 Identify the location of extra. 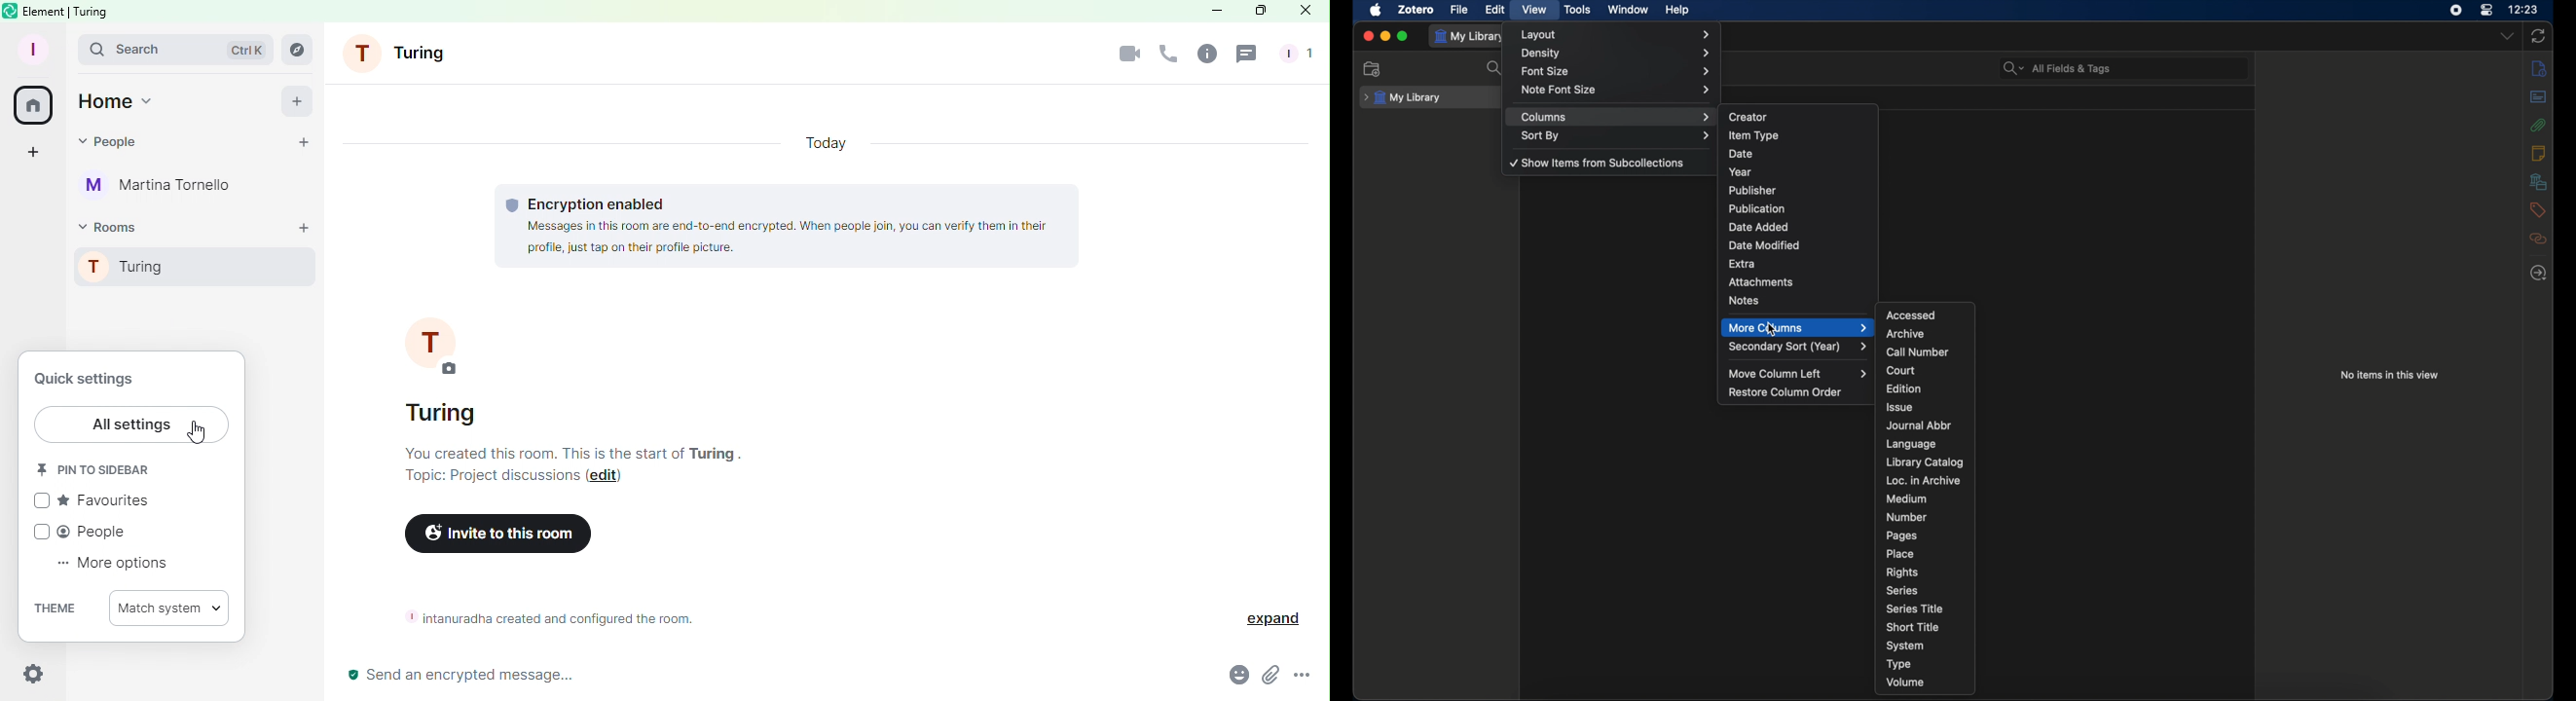
(1743, 265).